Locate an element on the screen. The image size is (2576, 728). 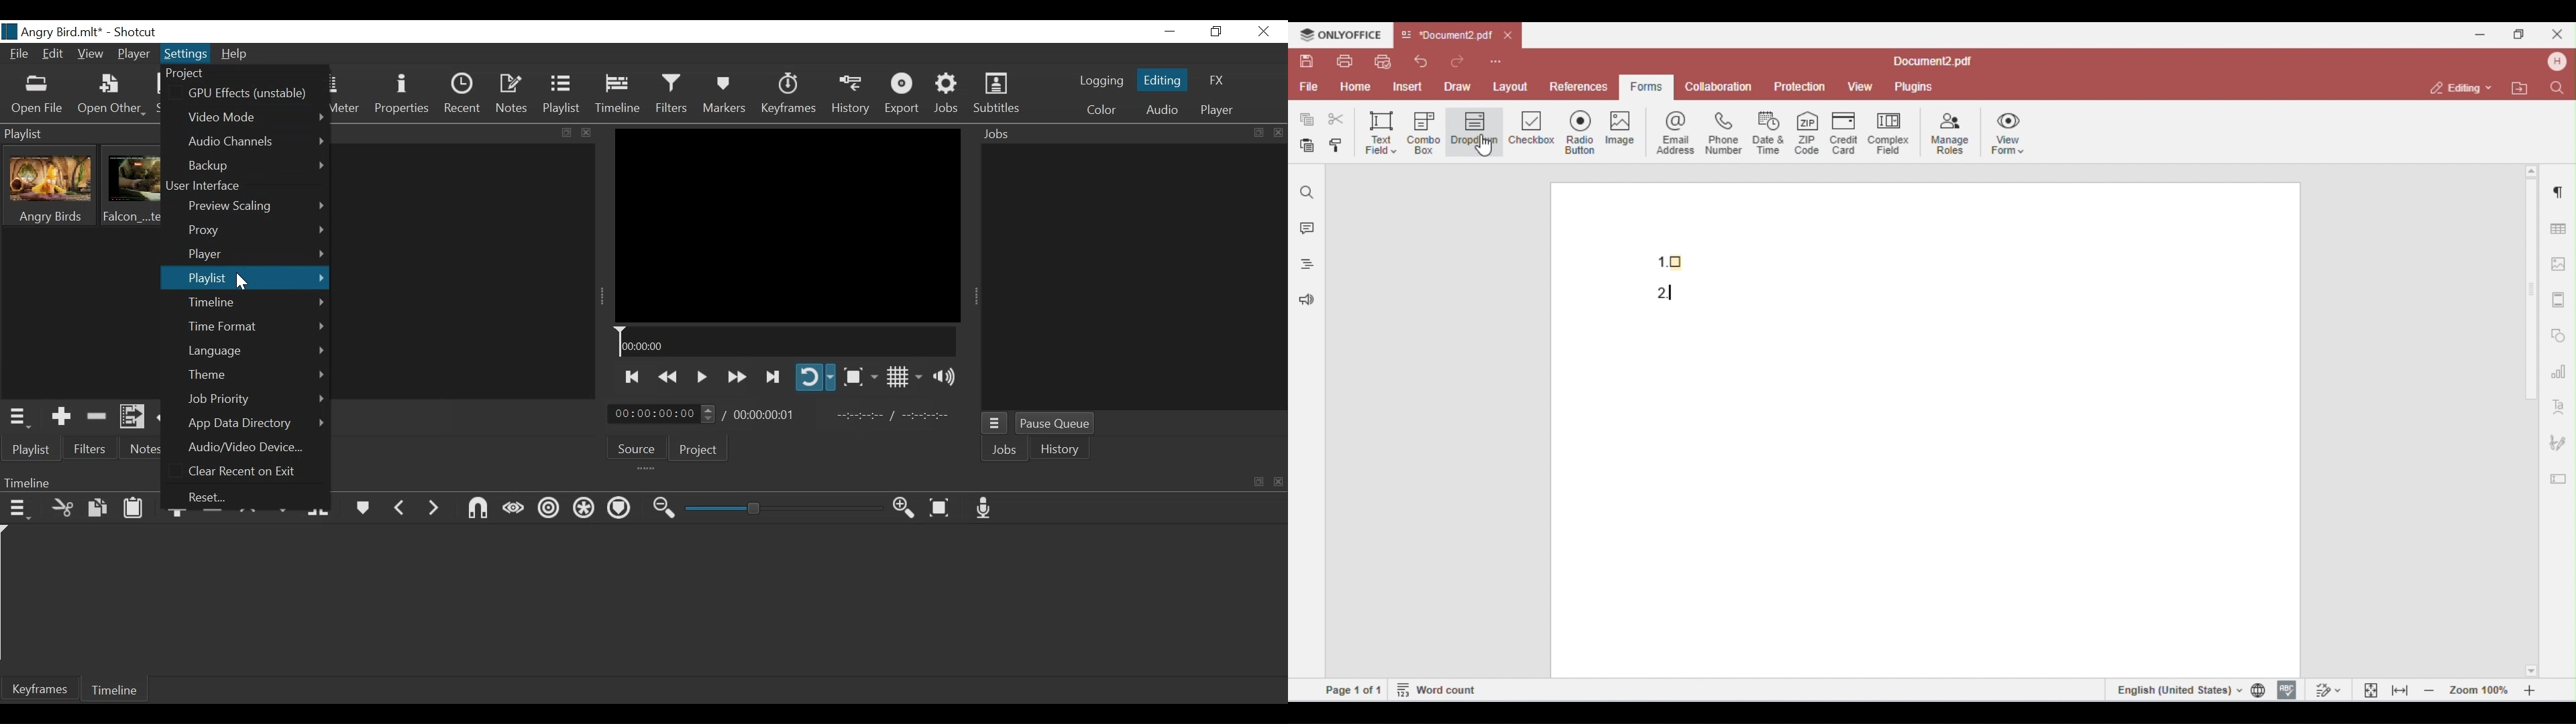
Cut is located at coordinates (62, 509).